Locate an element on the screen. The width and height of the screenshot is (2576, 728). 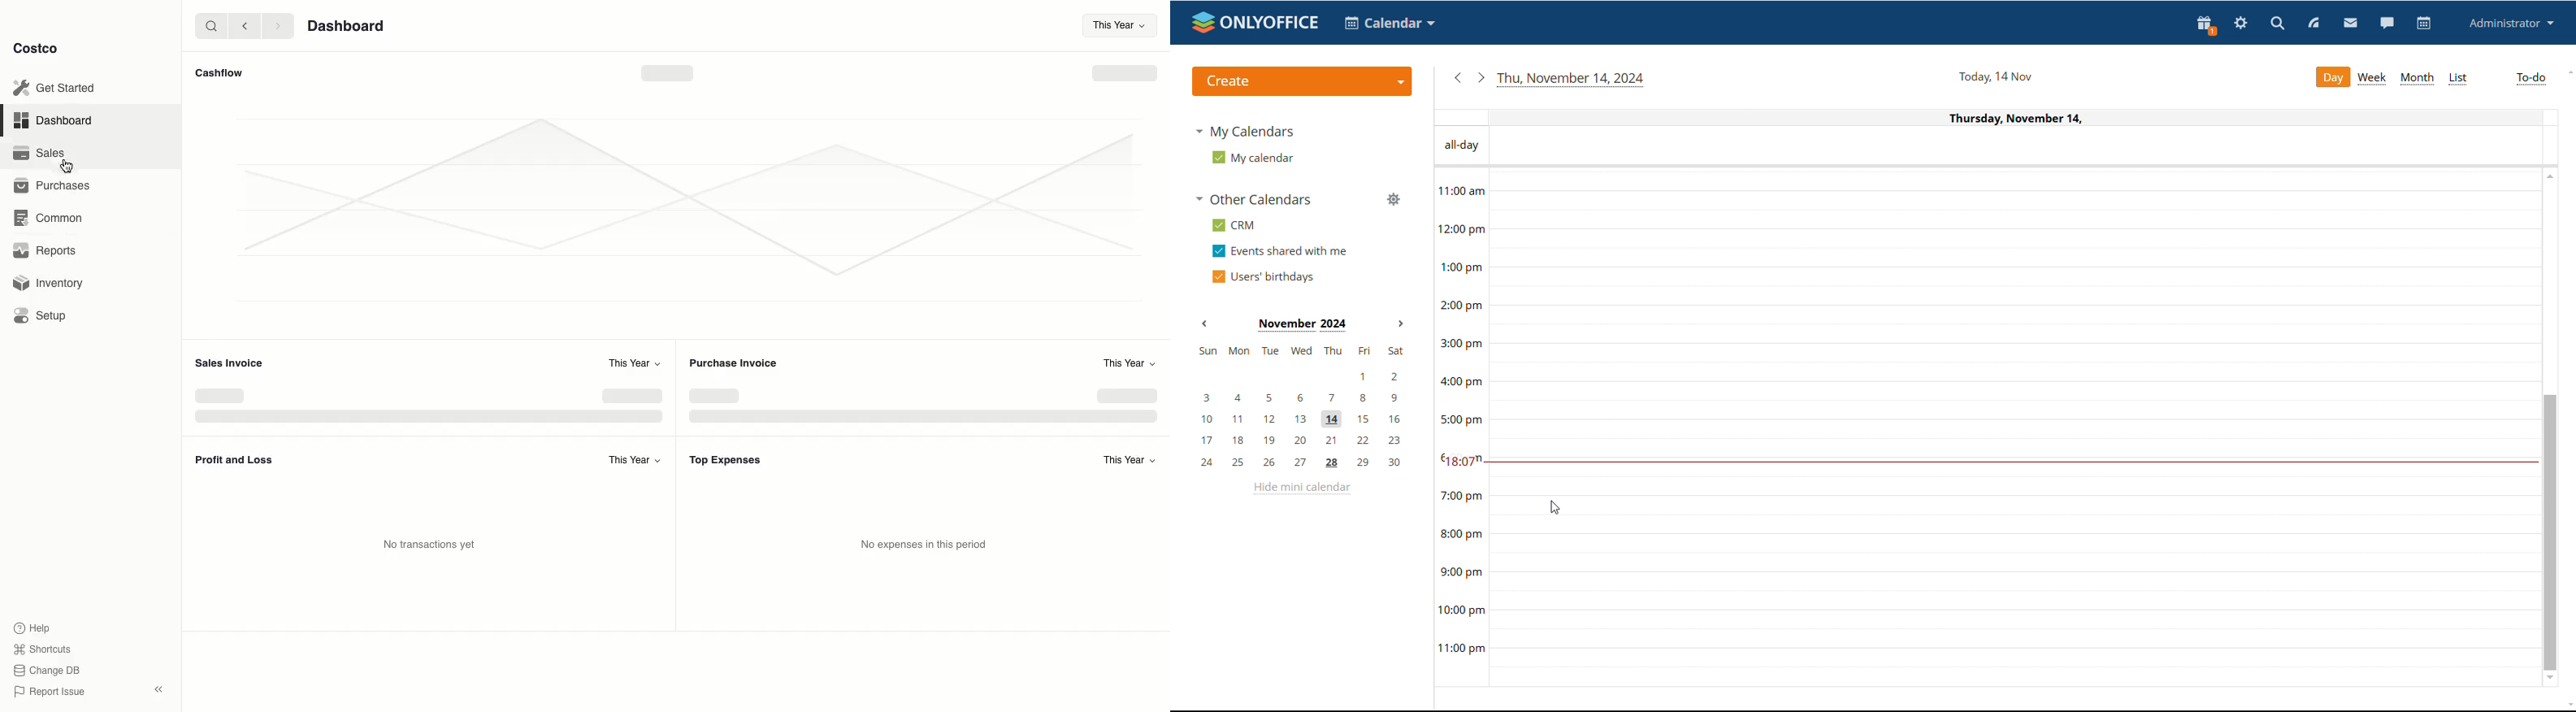
profile is located at coordinates (2510, 23).